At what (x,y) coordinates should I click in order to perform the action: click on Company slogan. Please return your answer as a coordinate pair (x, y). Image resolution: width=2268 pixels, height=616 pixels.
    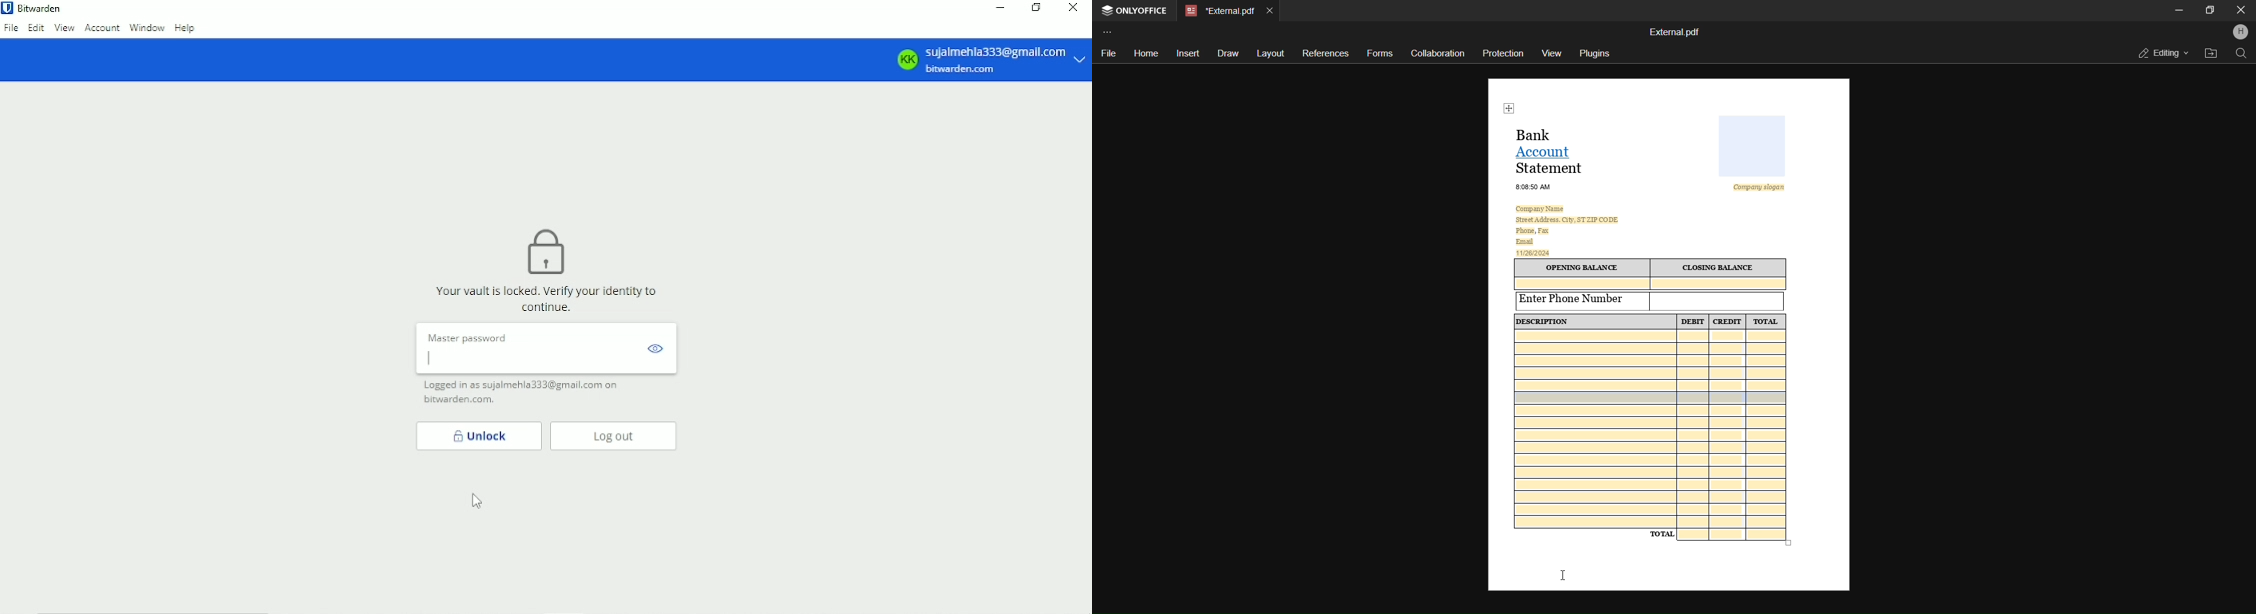
    Looking at the image, I should click on (1764, 187).